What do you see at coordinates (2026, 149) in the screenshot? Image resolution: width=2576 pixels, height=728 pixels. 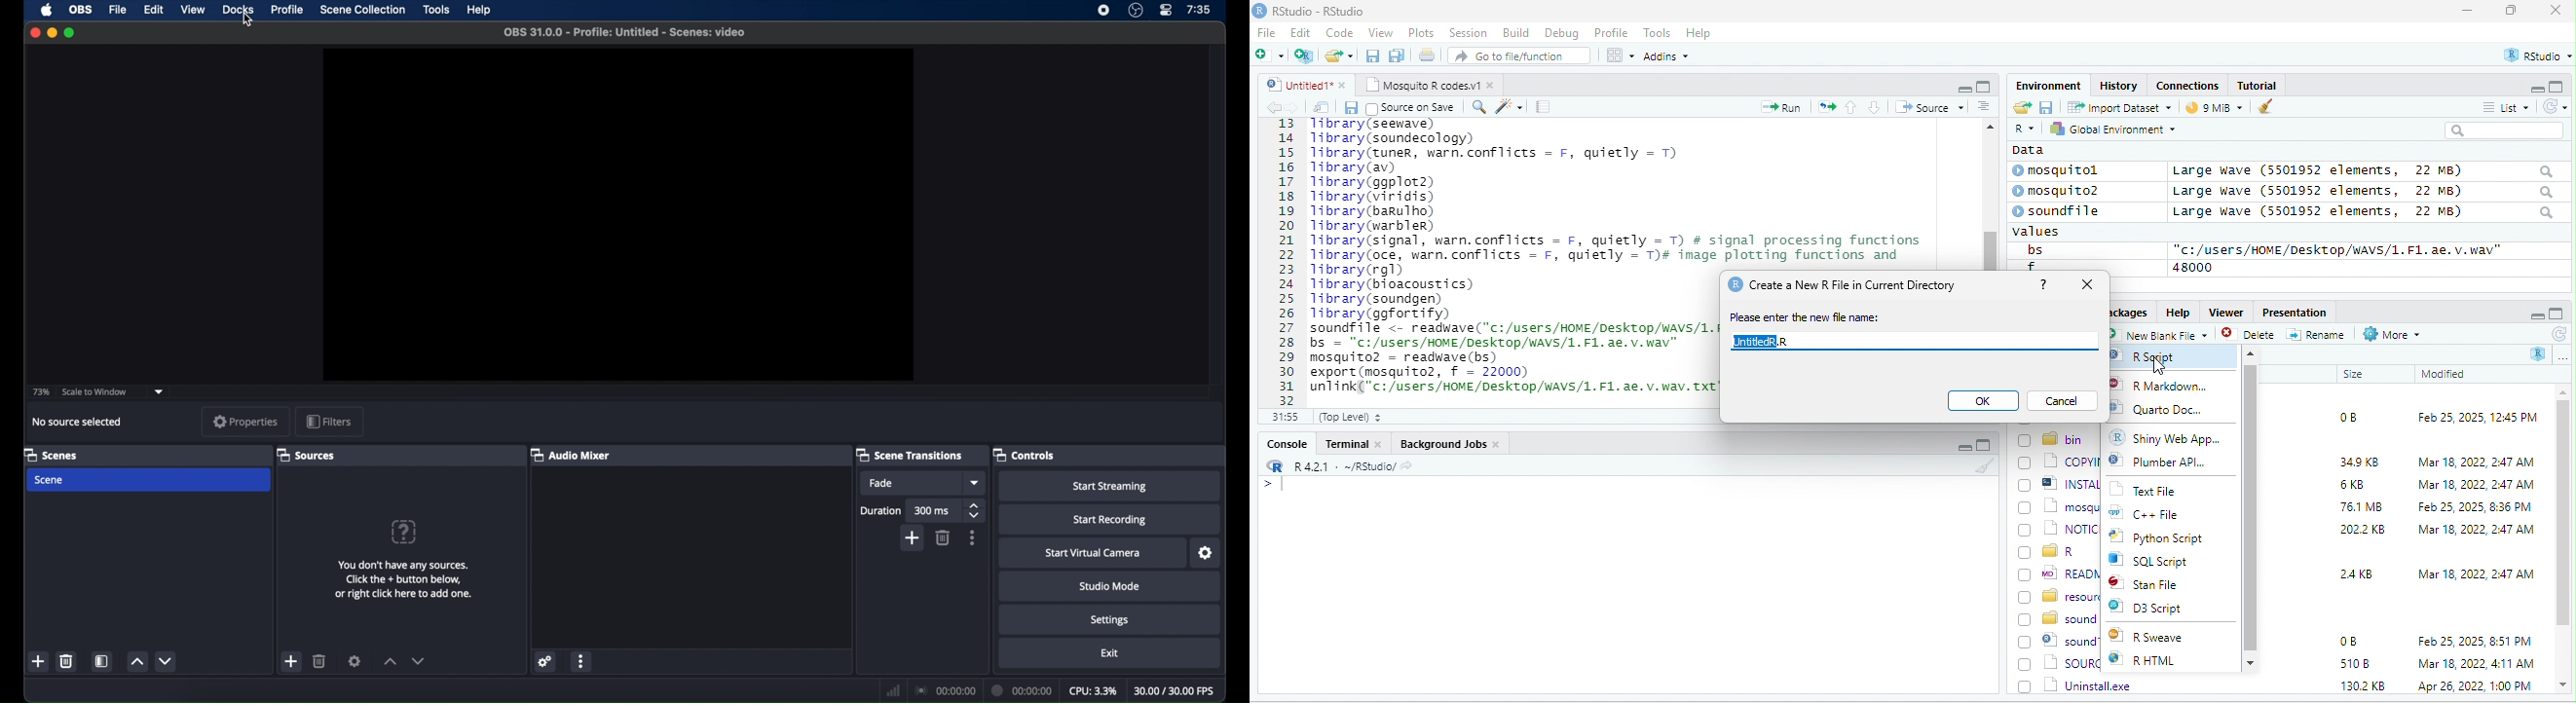 I see `data` at bounding box center [2026, 149].